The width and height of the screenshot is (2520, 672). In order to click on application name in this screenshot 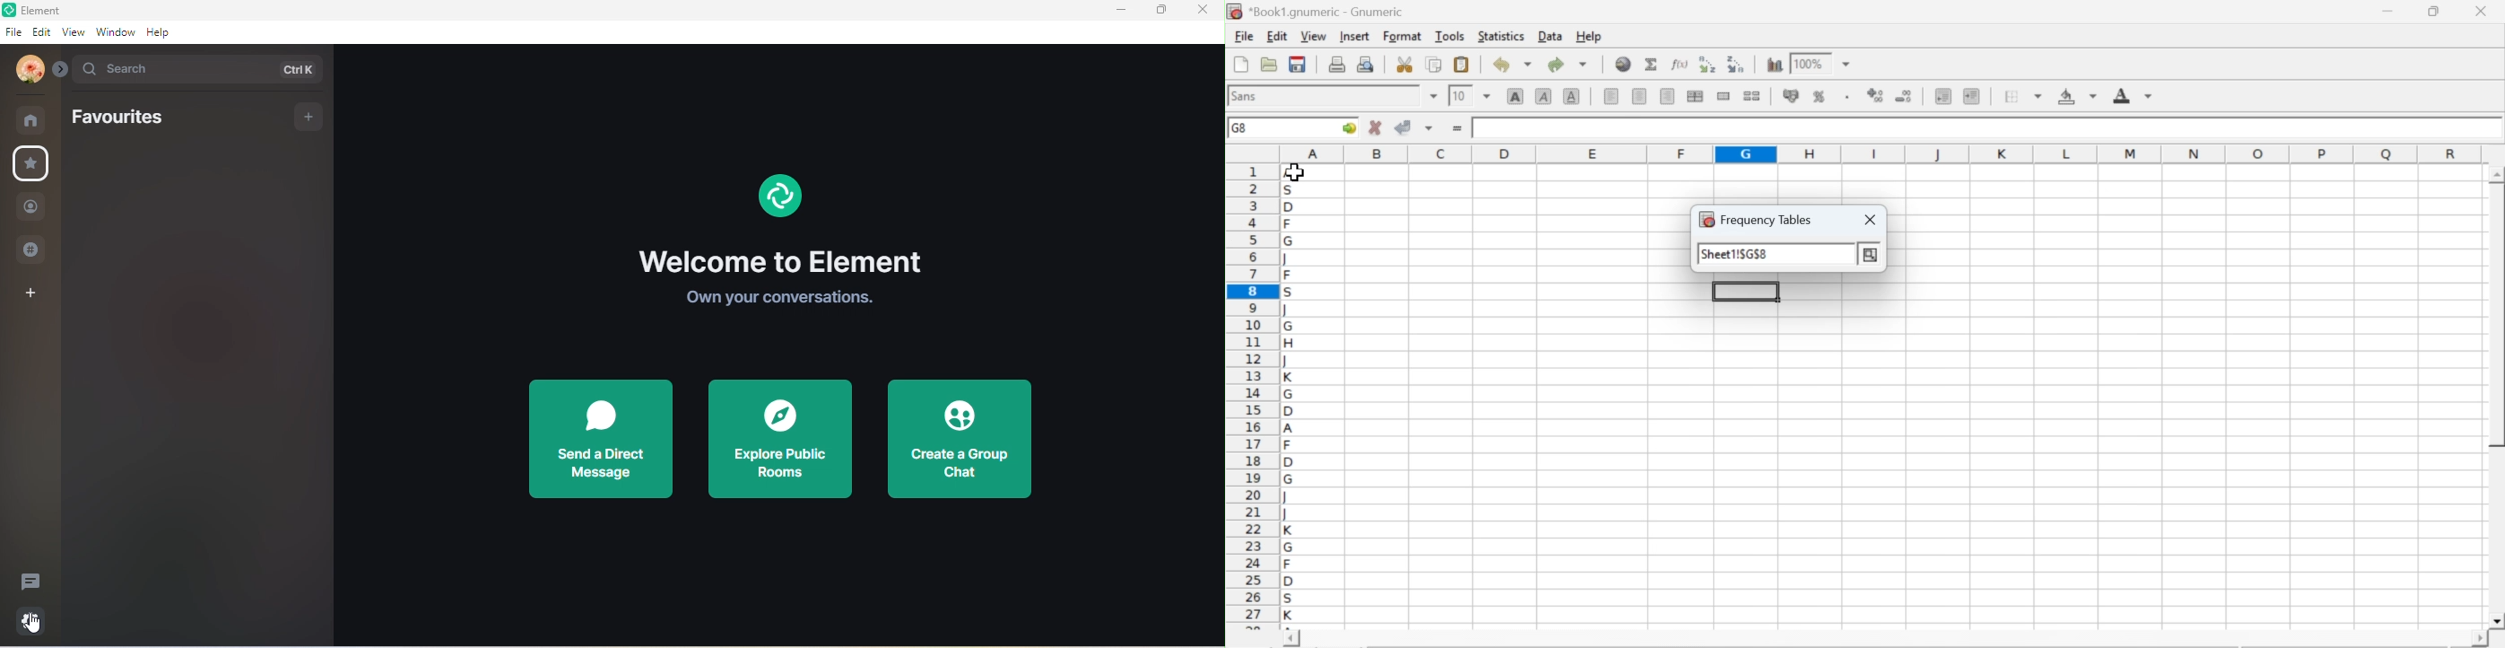, I will do `click(1319, 9)`.